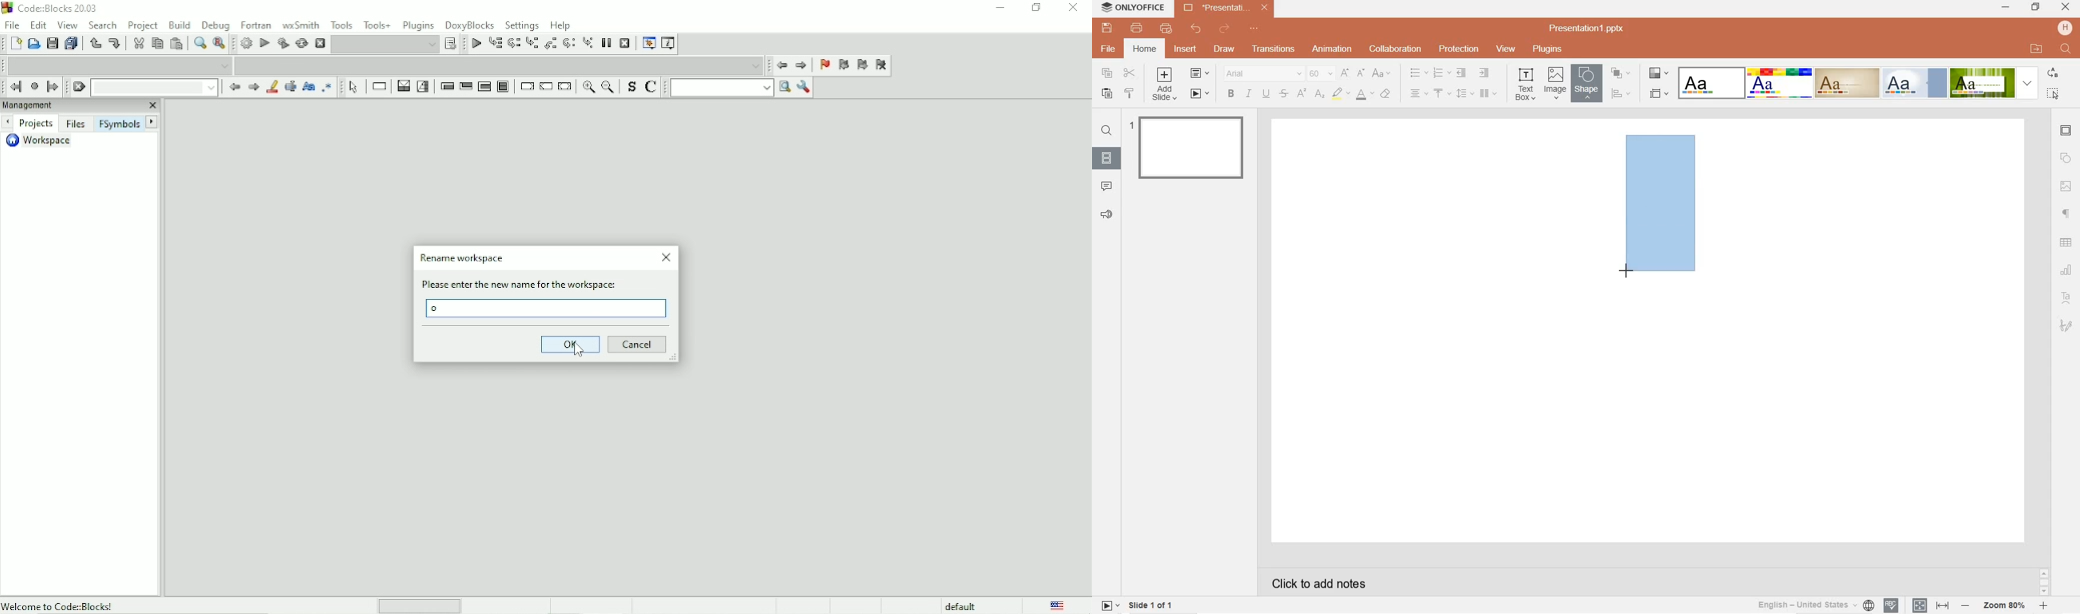  I want to click on RESTORE, so click(2033, 7).